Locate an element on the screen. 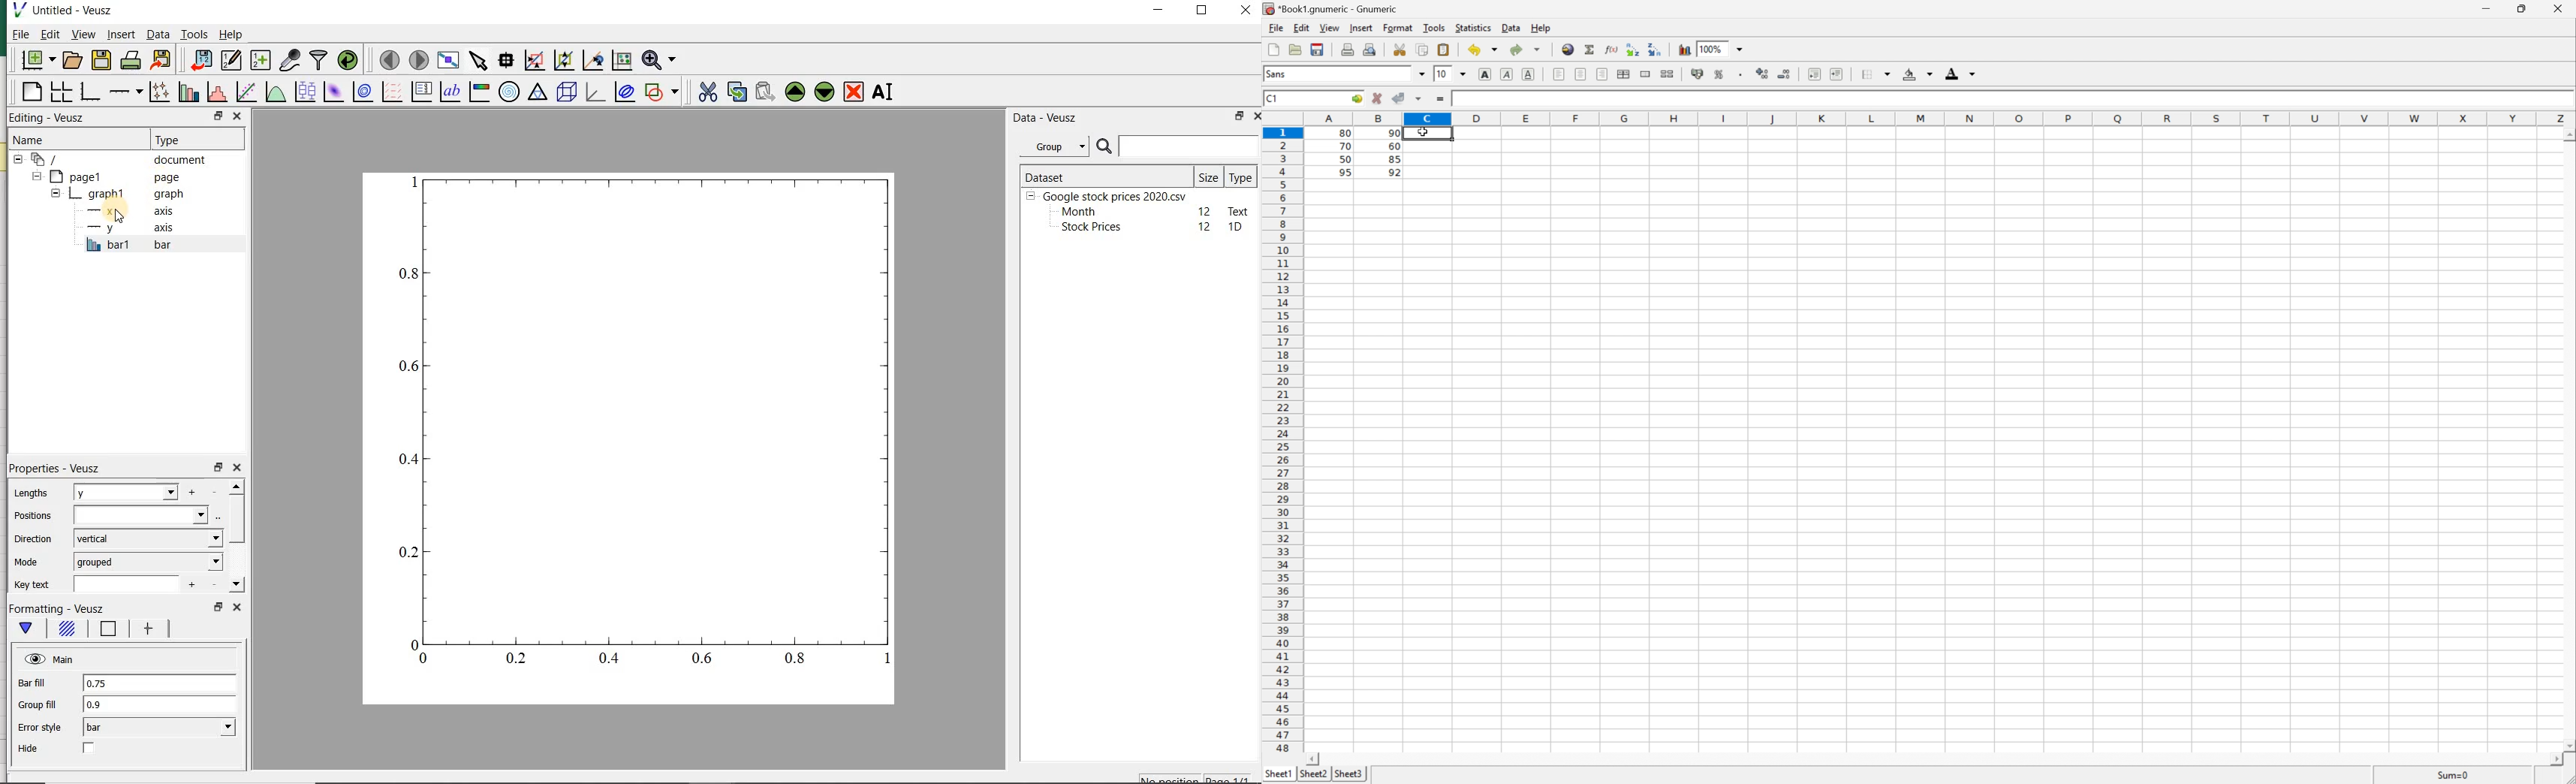  new document is located at coordinates (38, 61).